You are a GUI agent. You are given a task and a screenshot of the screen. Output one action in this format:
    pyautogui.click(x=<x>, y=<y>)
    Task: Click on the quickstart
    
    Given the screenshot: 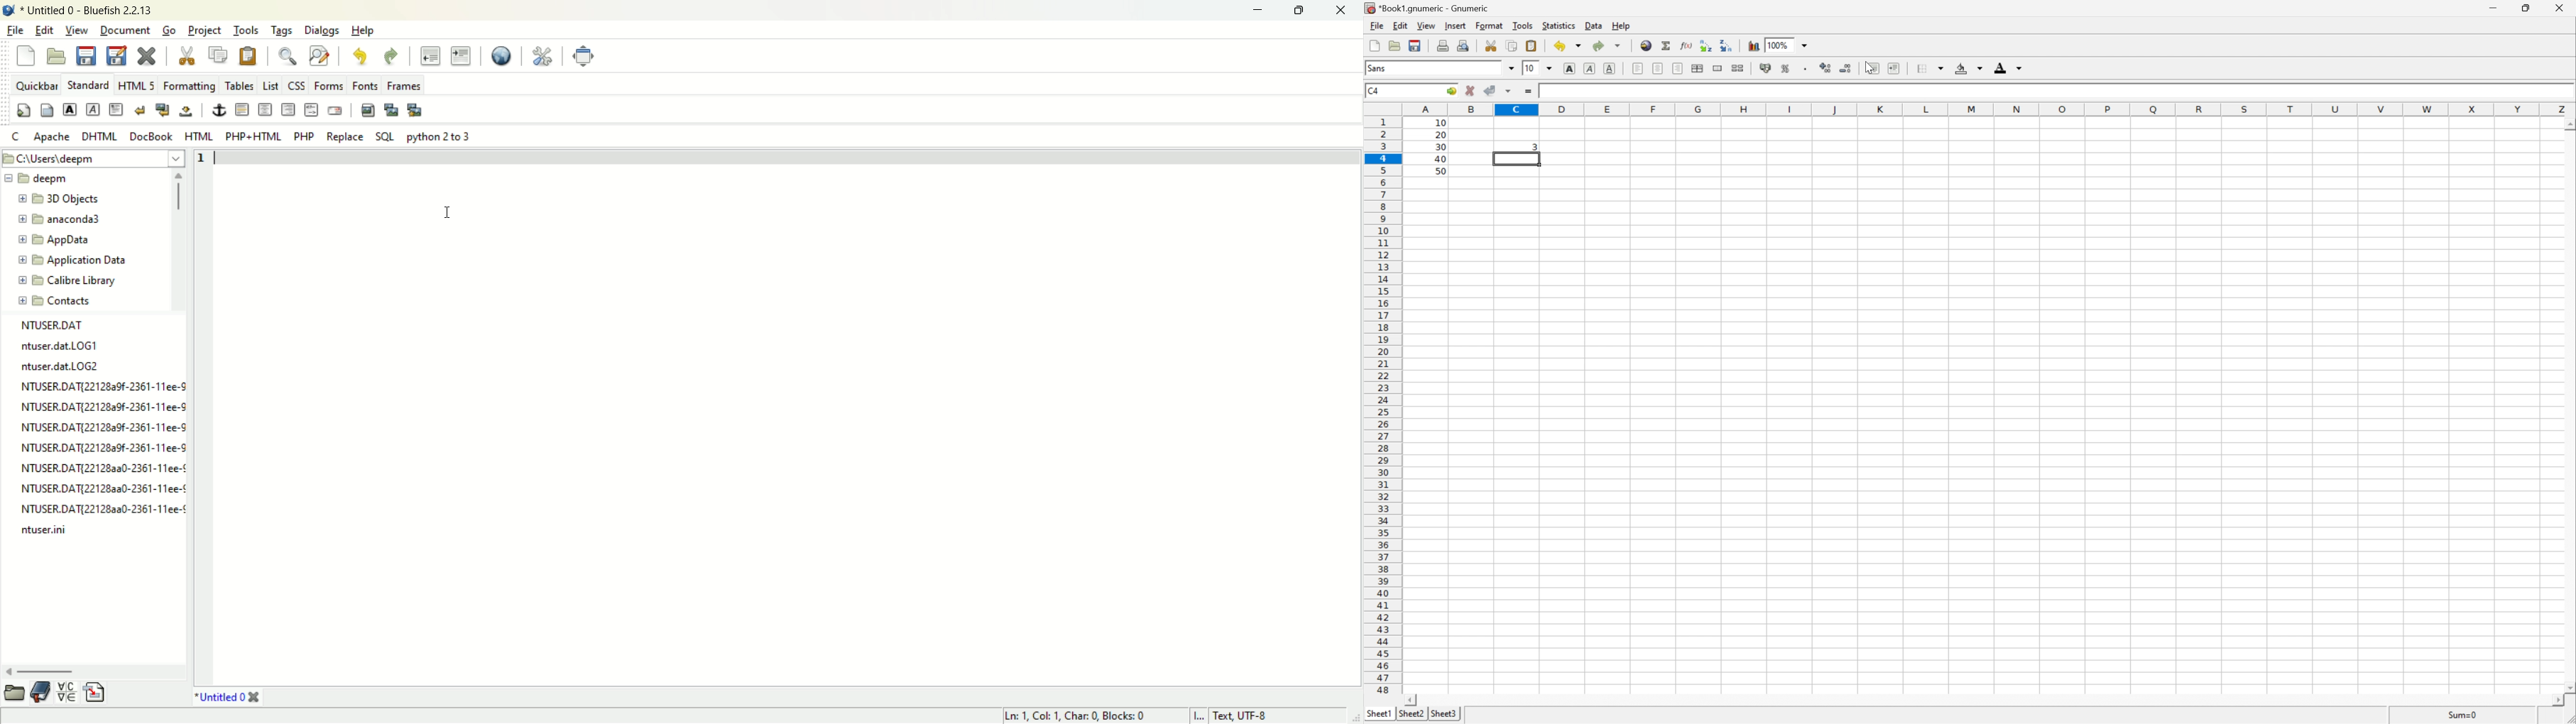 What is the action you would take?
    pyautogui.click(x=23, y=108)
    